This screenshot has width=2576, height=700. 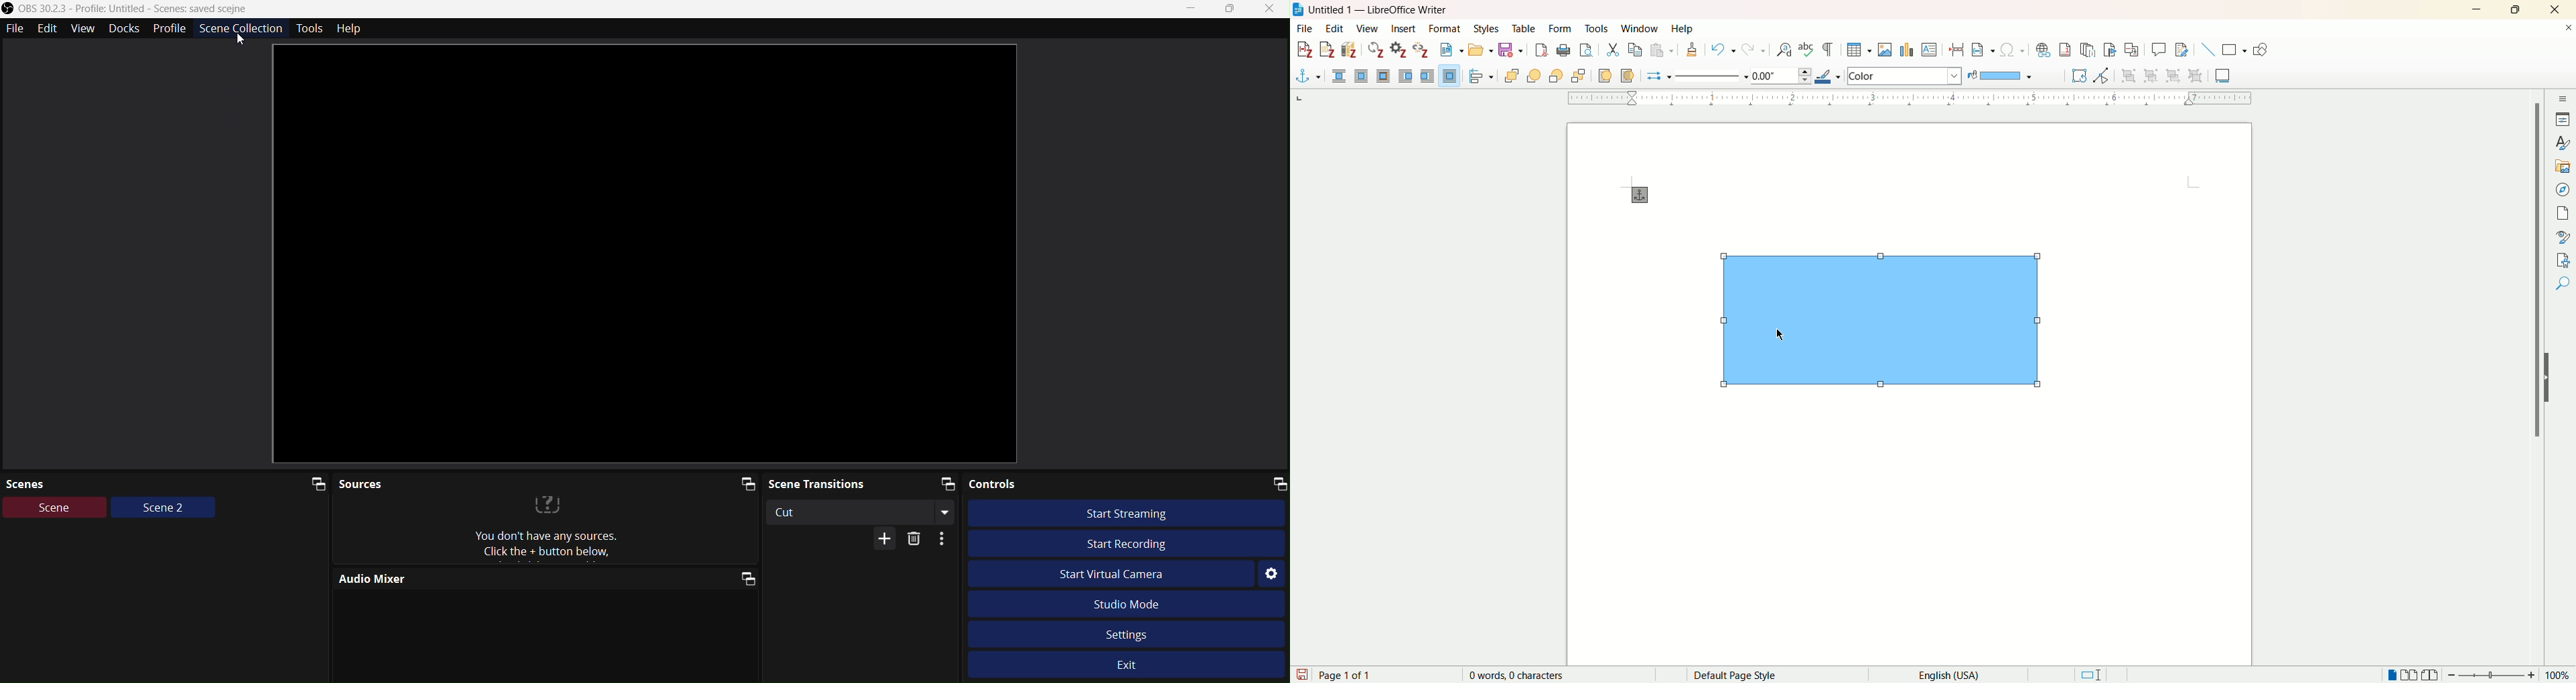 I want to click on fill color, so click(x=2002, y=74).